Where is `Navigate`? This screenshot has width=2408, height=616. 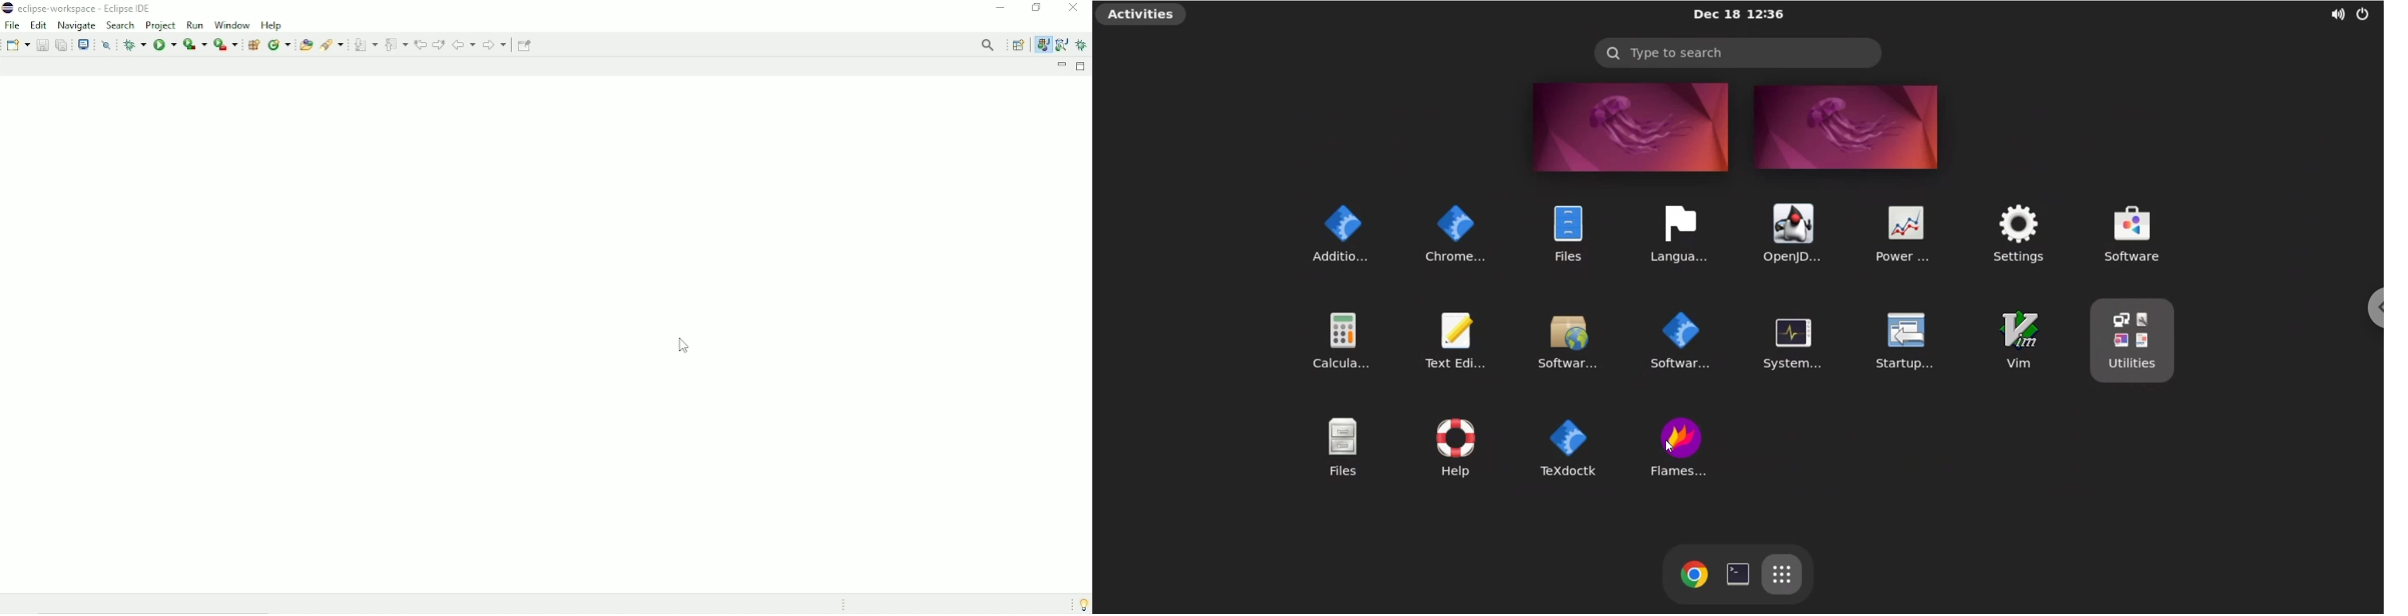 Navigate is located at coordinates (76, 25).